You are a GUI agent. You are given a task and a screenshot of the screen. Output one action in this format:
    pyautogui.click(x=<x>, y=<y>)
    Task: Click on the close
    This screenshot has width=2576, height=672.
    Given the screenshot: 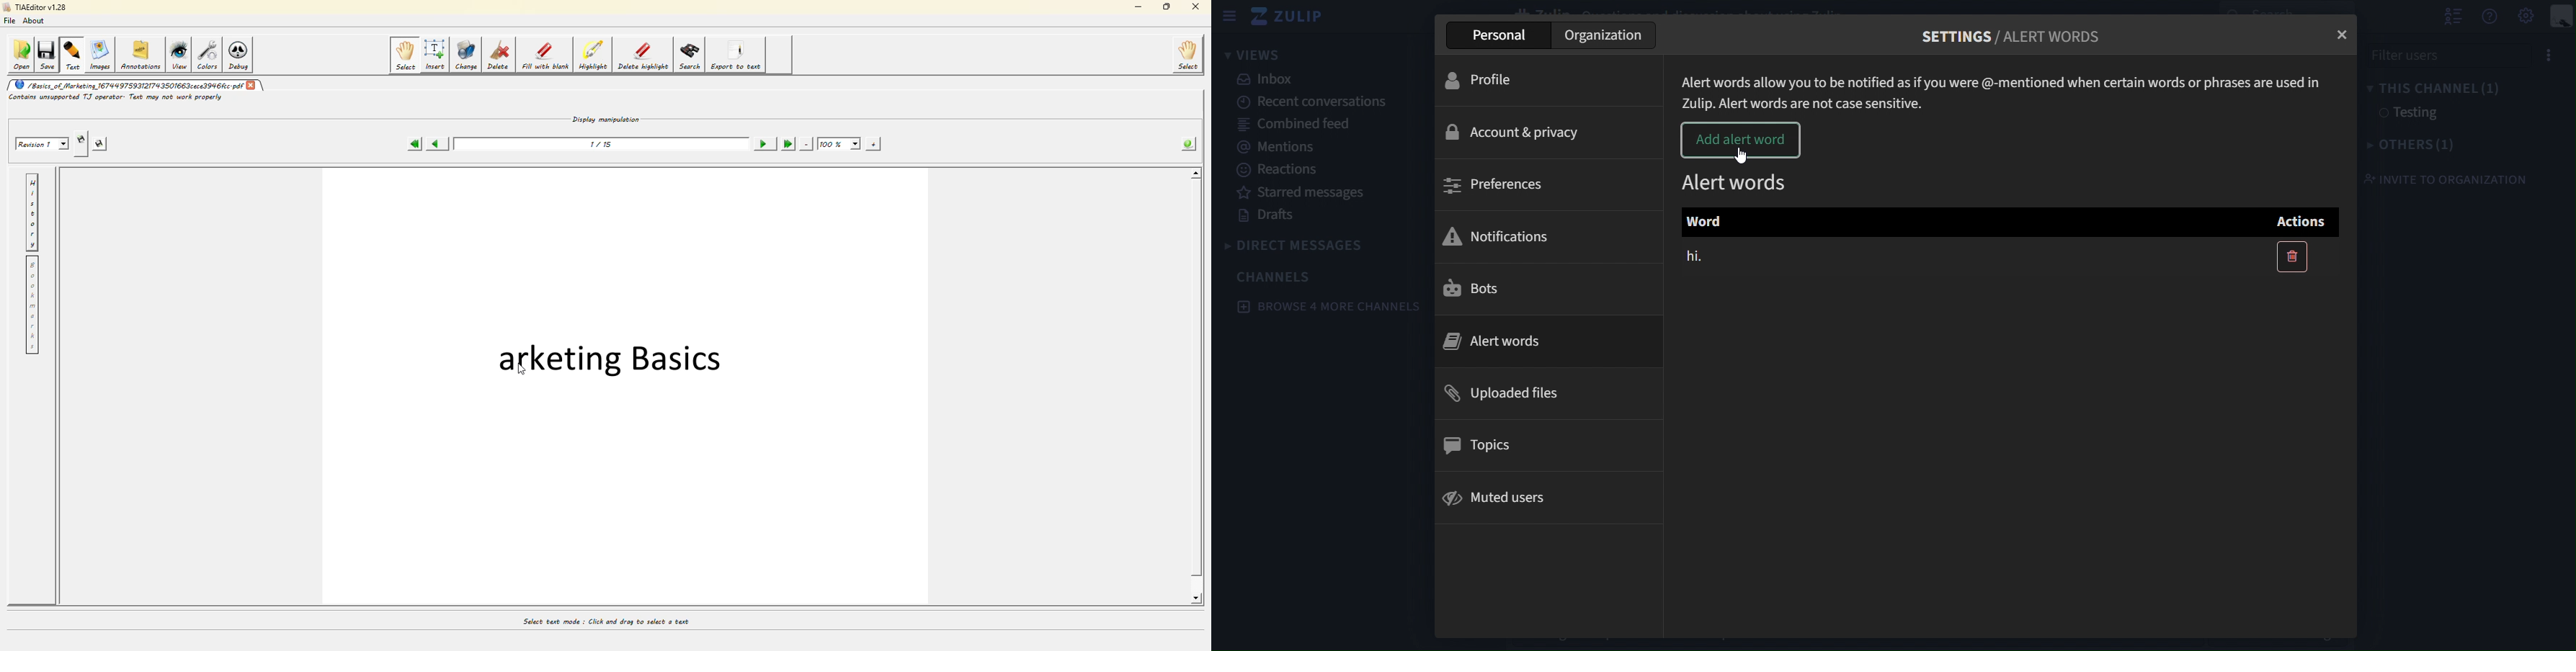 What is the action you would take?
    pyautogui.click(x=2347, y=36)
    